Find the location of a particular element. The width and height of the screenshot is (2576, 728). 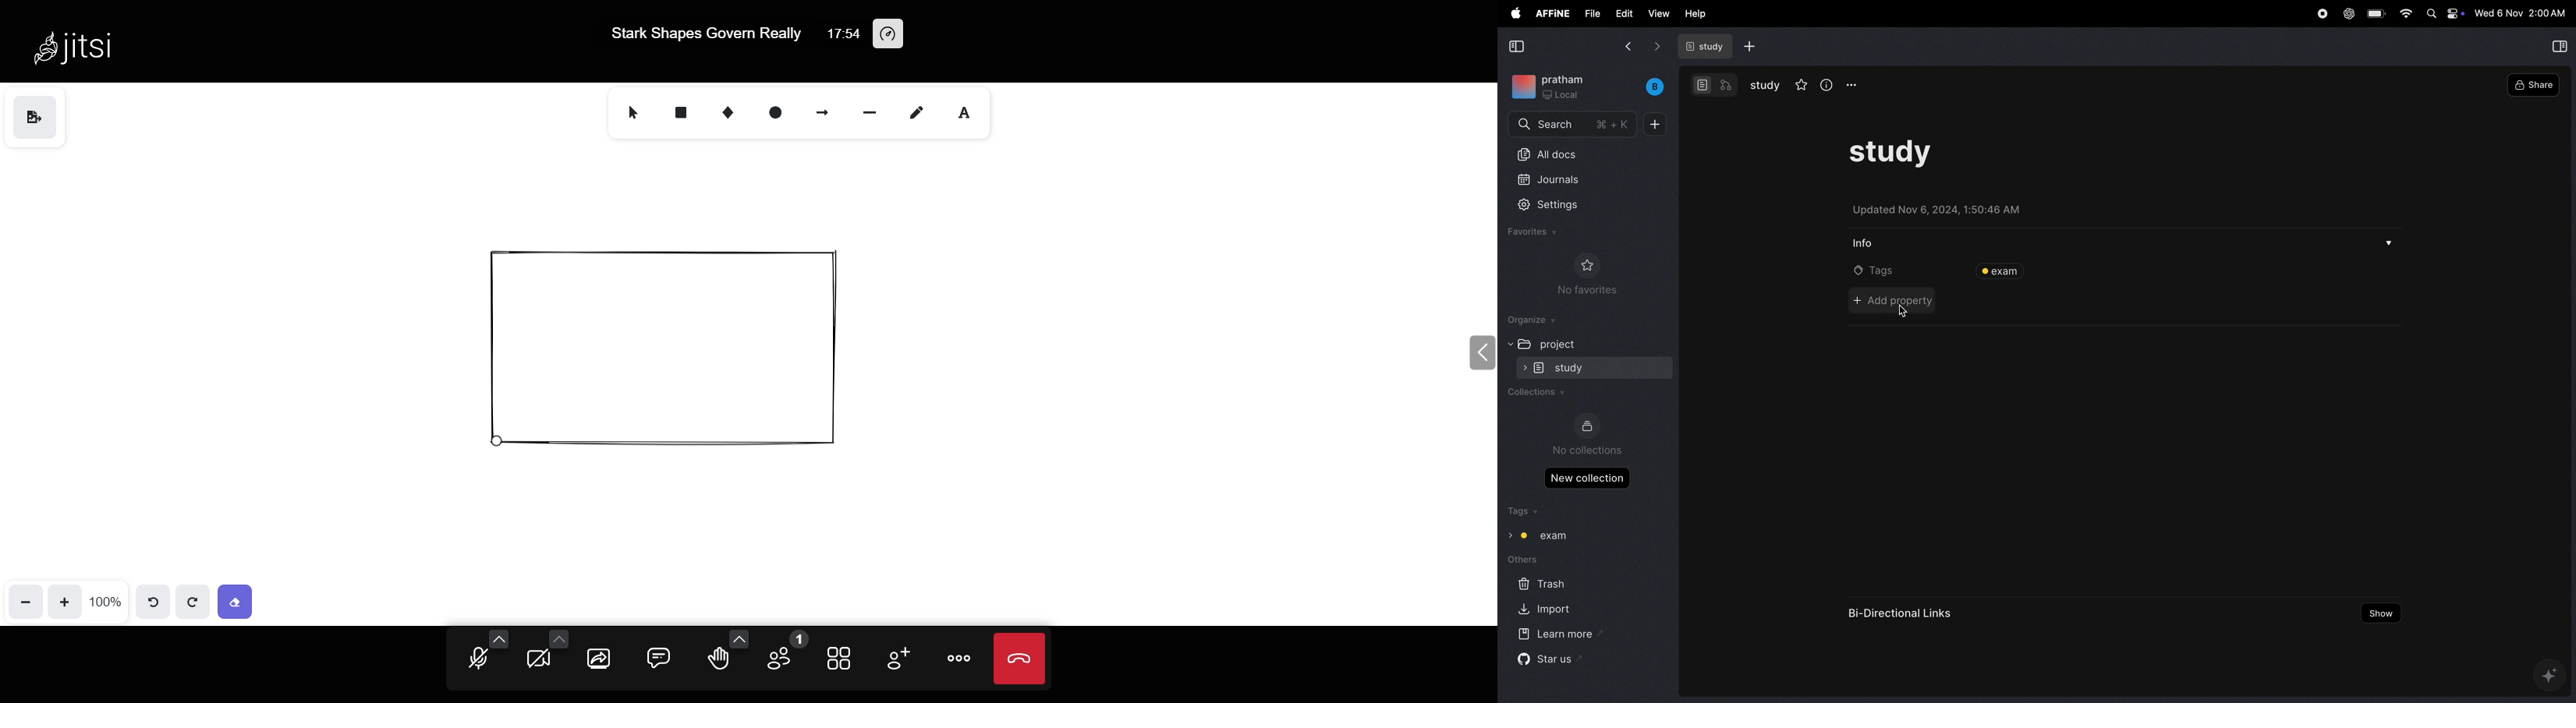

undo is located at coordinates (153, 601).